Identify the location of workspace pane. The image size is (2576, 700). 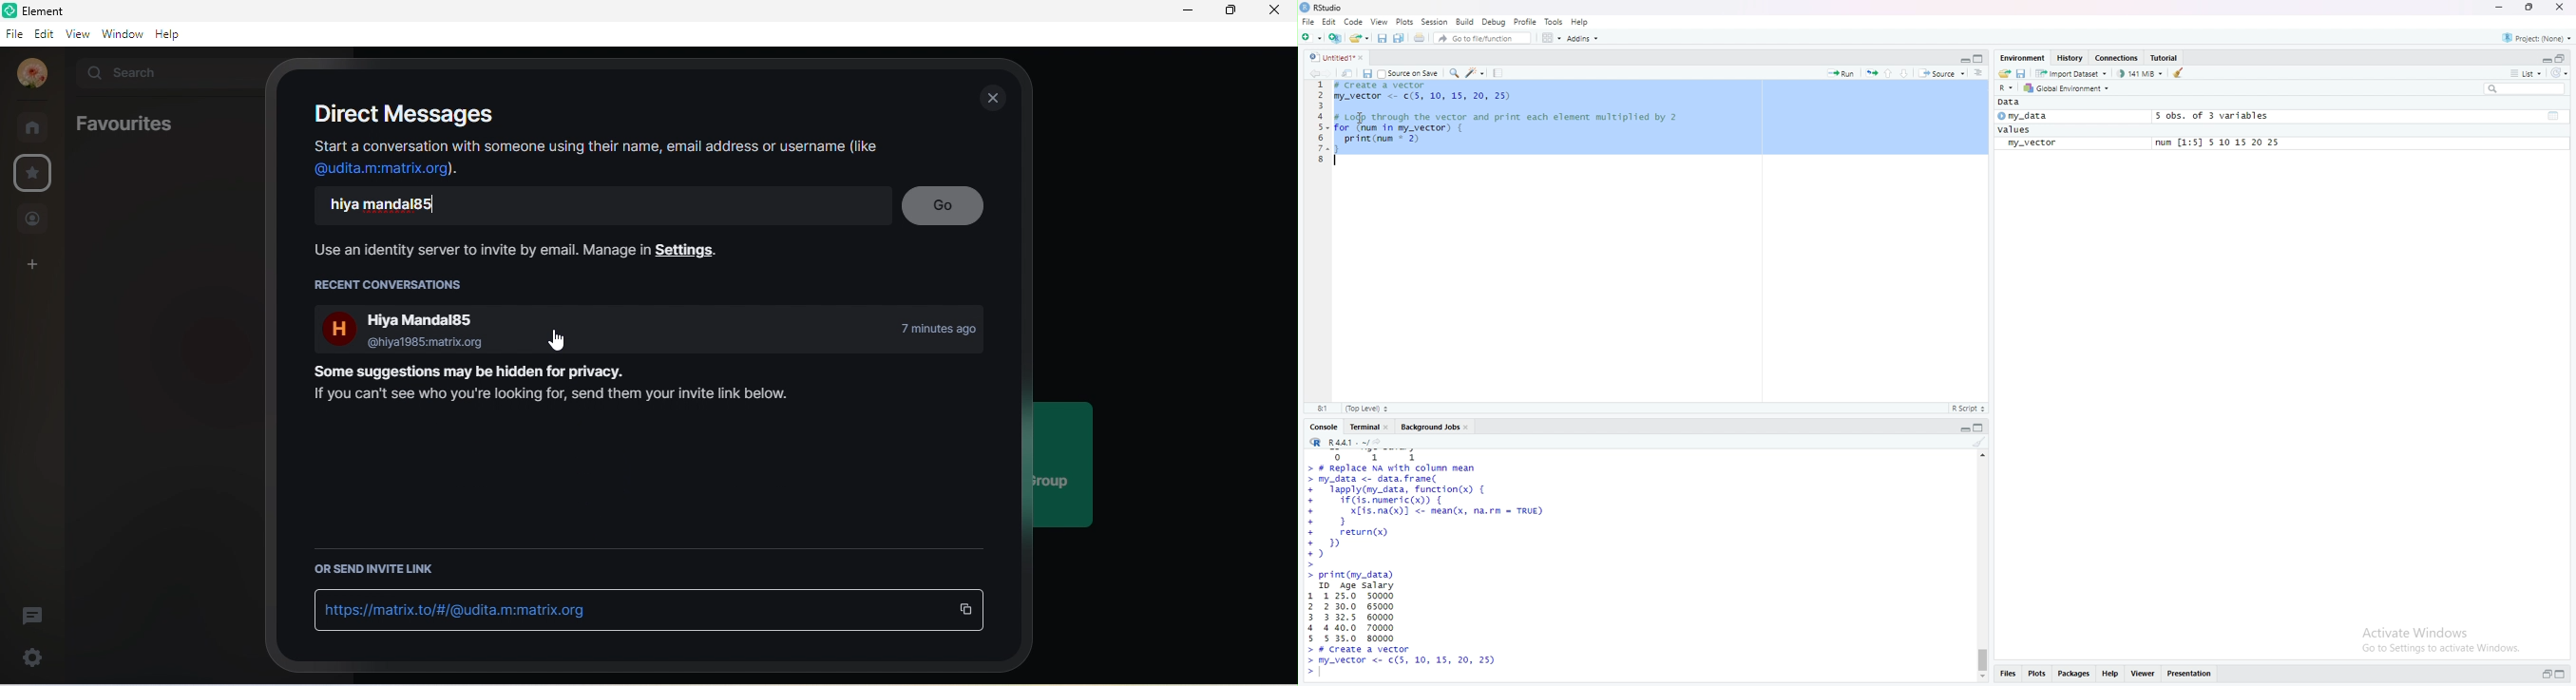
(1548, 38).